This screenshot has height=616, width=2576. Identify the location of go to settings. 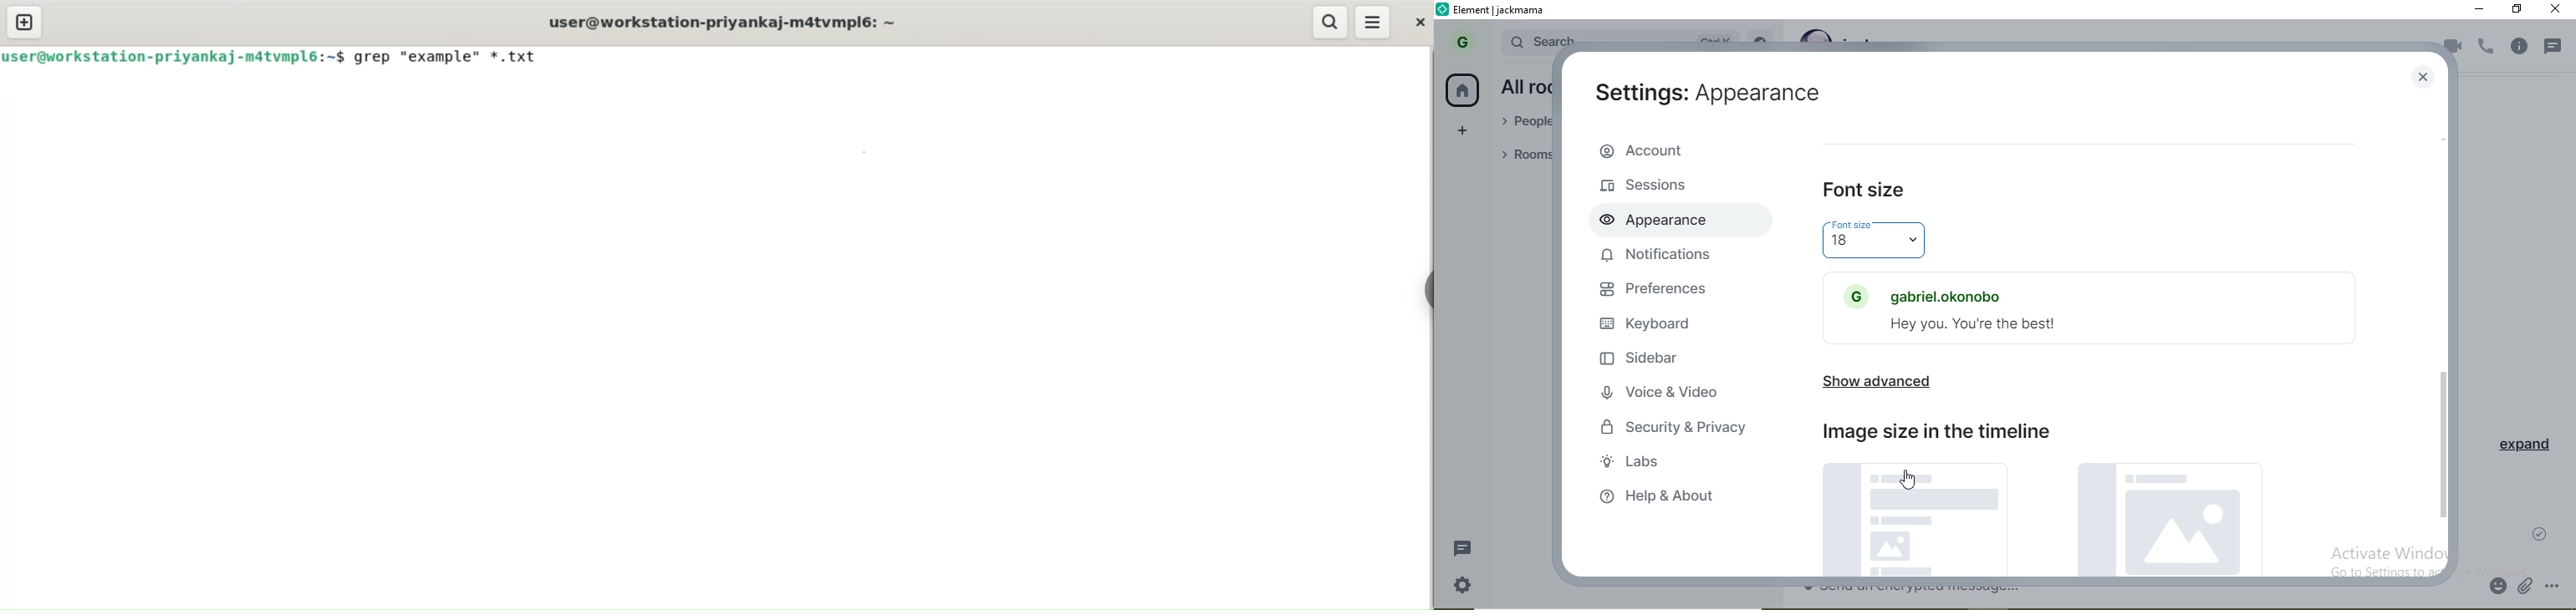
(2374, 576).